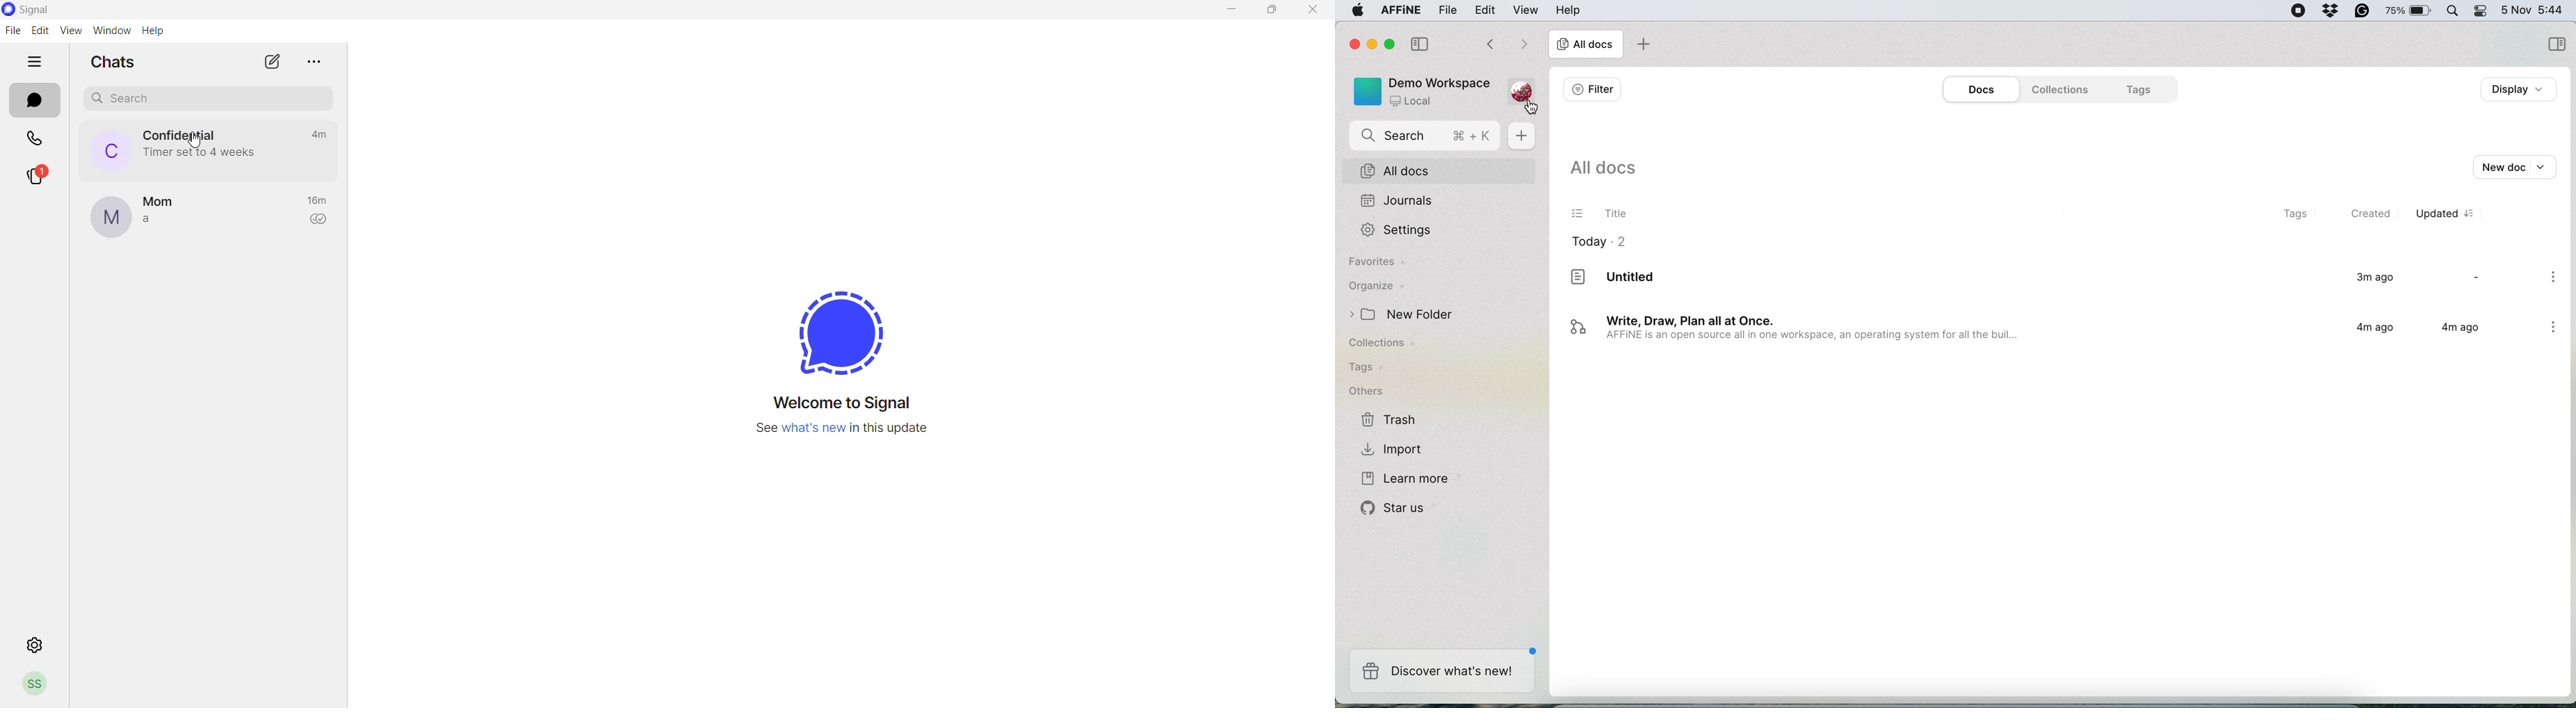 The width and height of the screenshot is (2576, 728). What do you see at coordinates (1393, 44) in the screenshot?
I see `maximise` at bounding box center [1393, 44].